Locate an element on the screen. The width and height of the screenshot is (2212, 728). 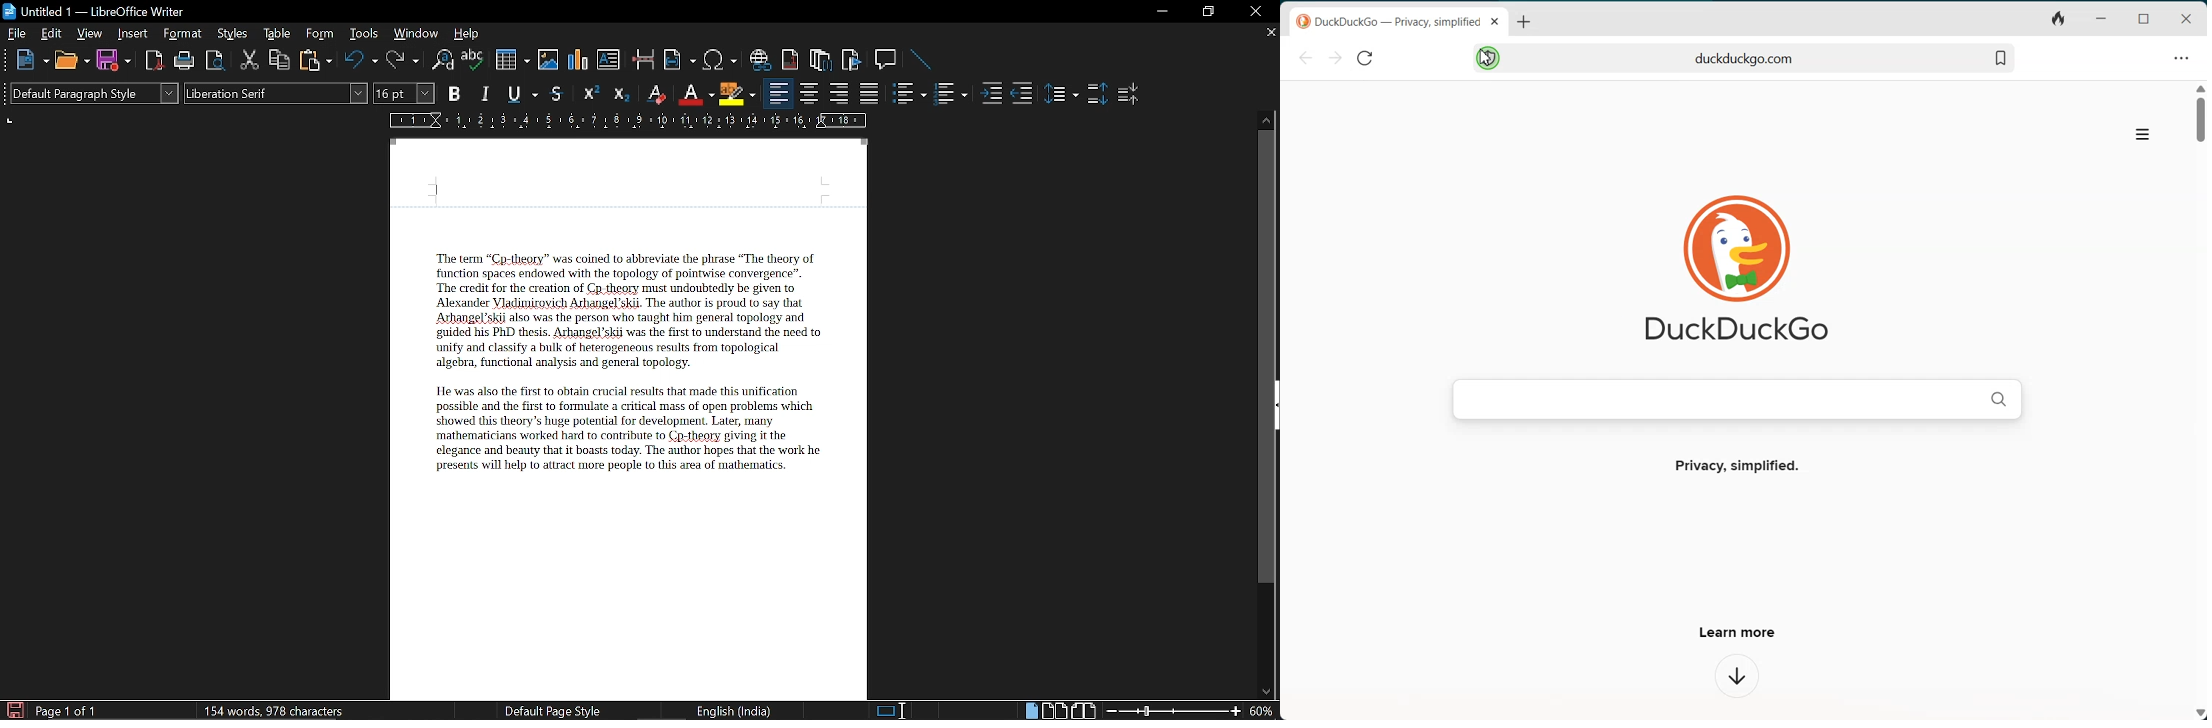
Toggle preview is located at coordinates (214, 61).